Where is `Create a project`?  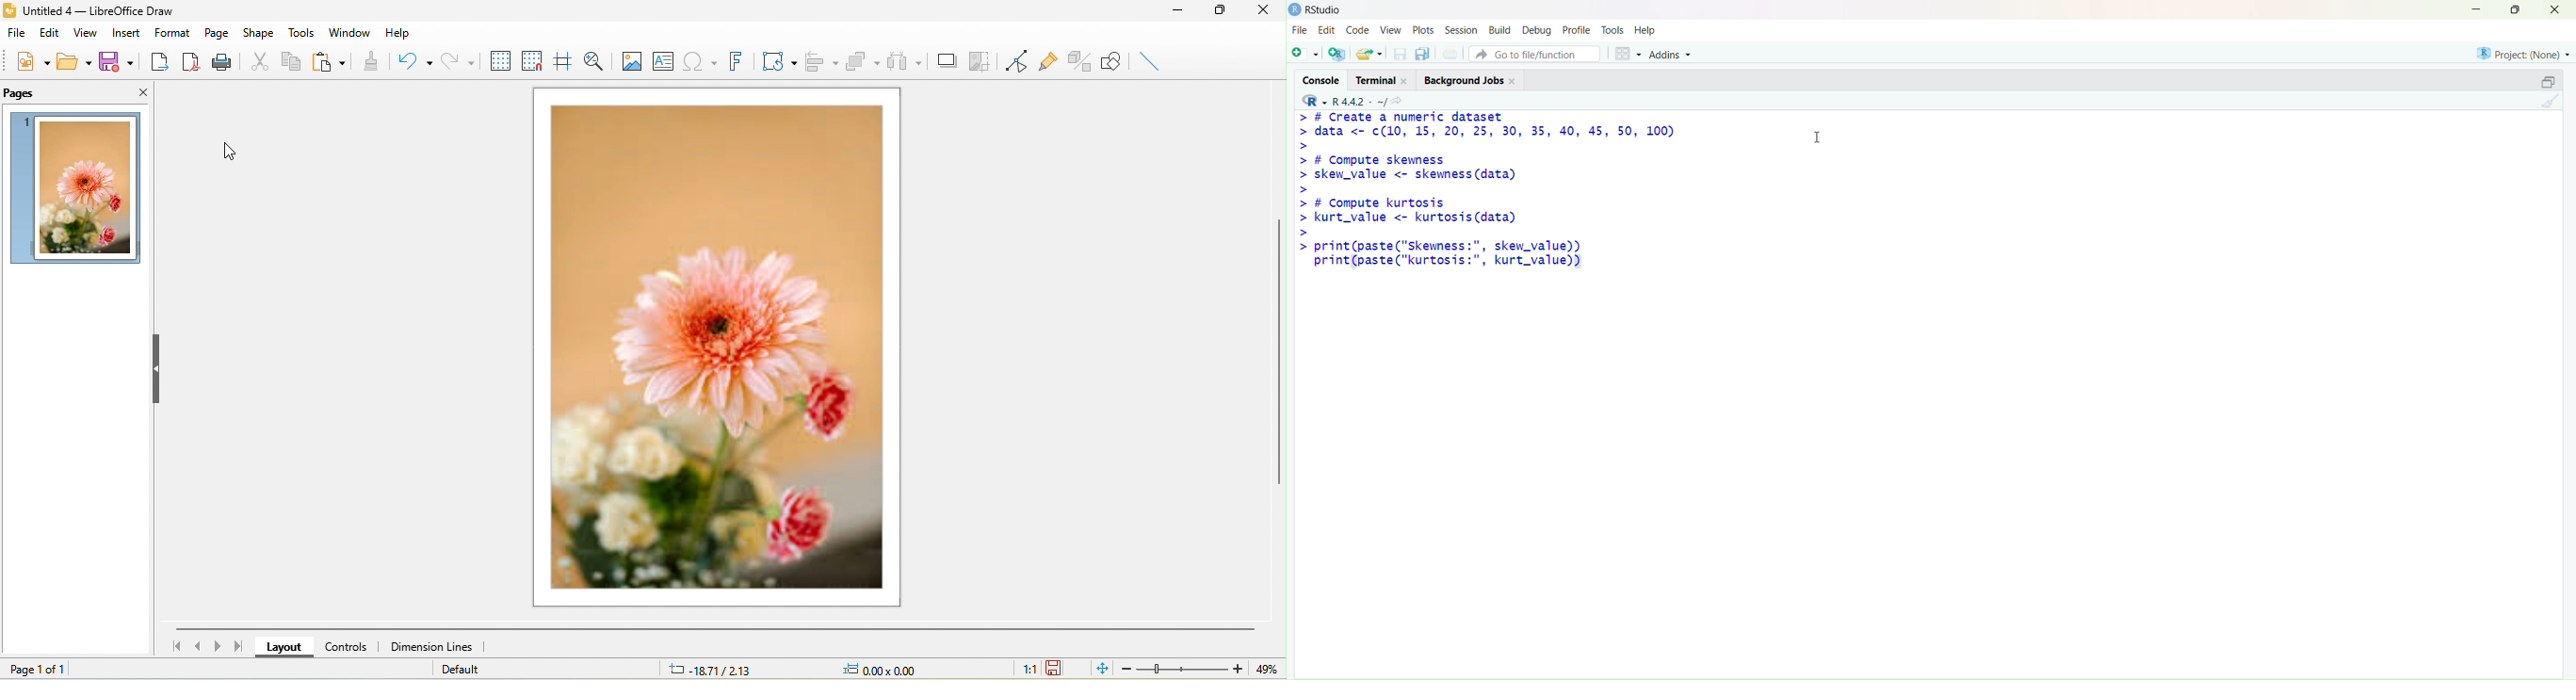
Create a project is located at coordinates (1337, 54).